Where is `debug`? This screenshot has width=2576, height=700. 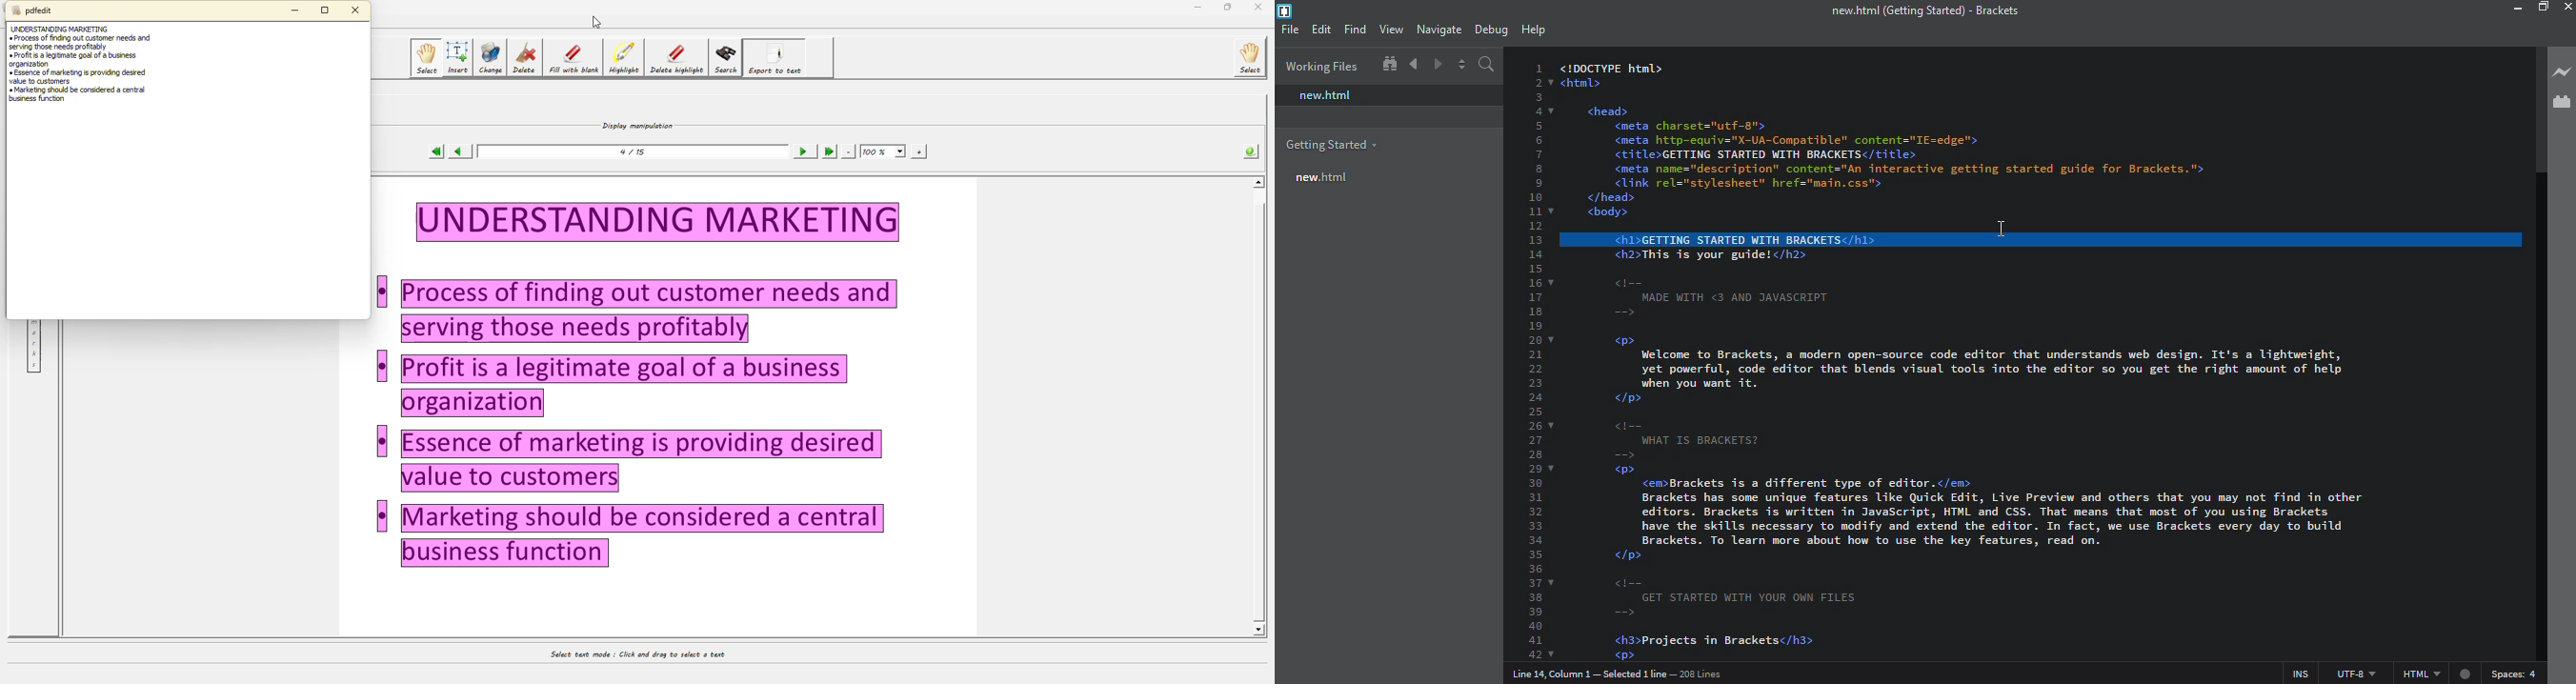 debug is located at coordinates (1487, 28).